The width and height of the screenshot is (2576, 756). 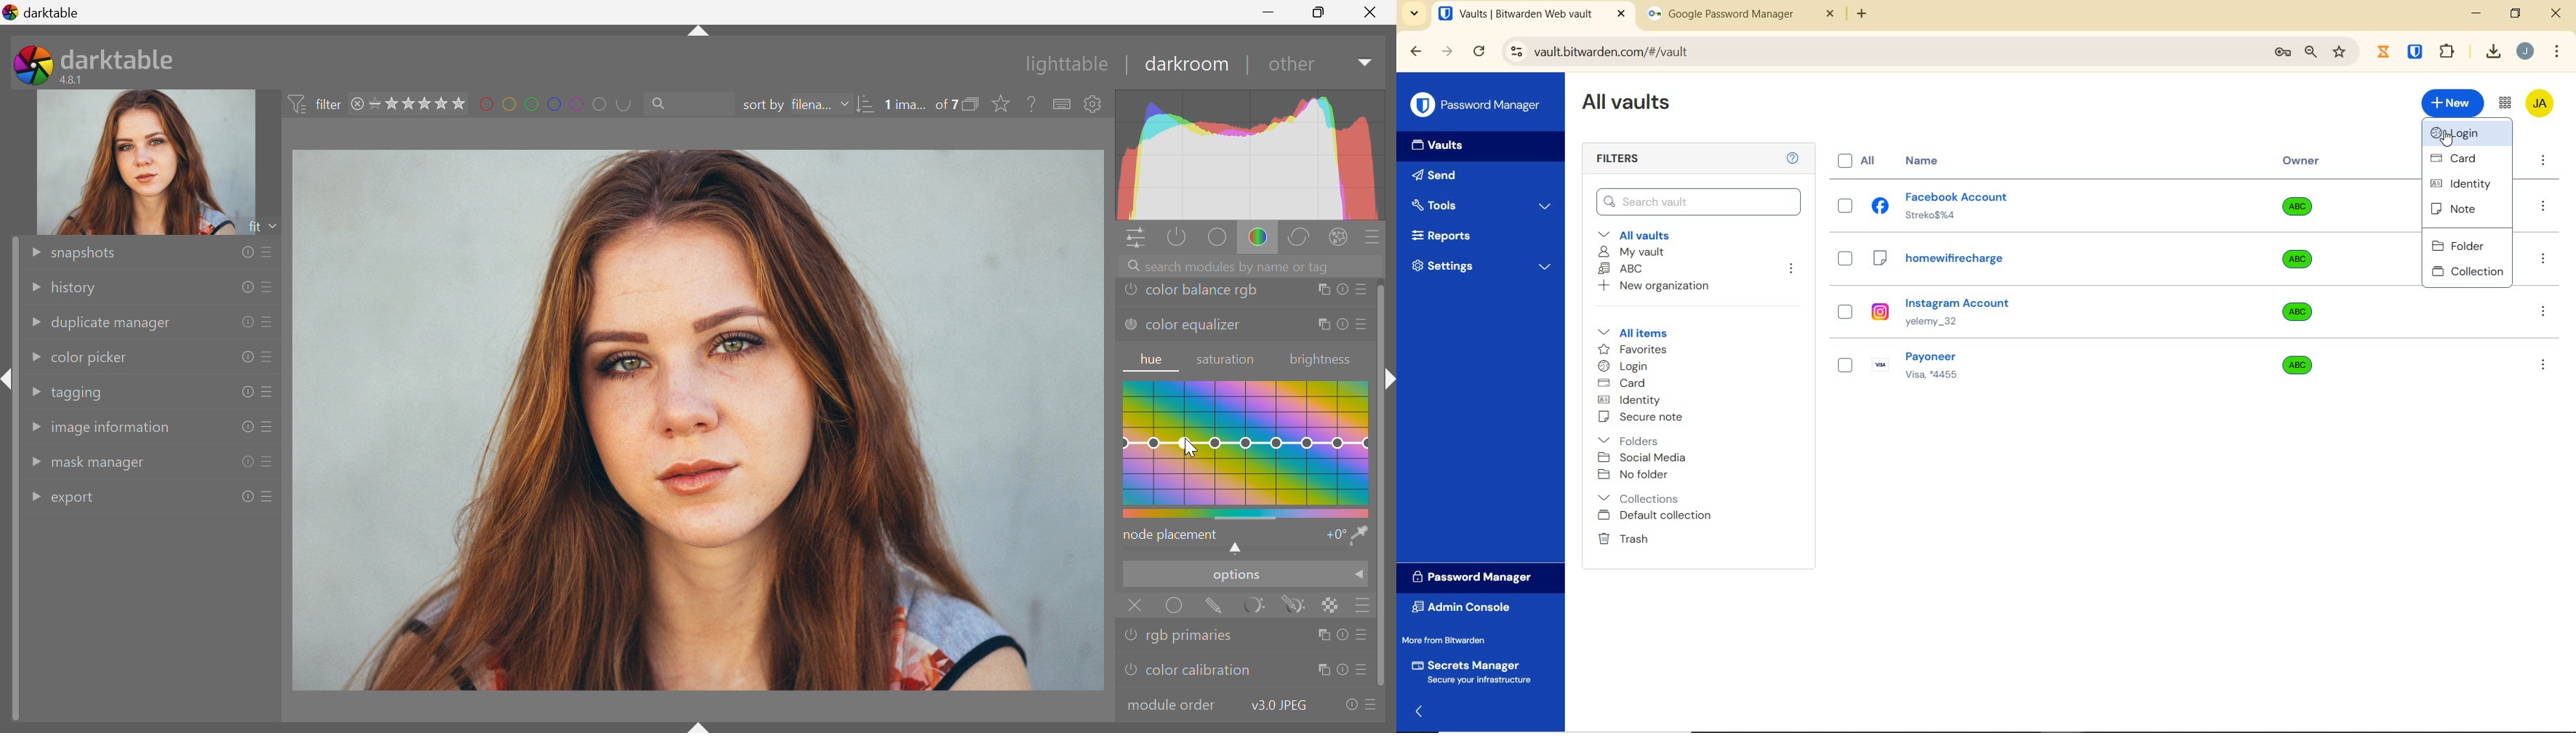 I want to click on manage passwords, so click(x=2283, y=53).